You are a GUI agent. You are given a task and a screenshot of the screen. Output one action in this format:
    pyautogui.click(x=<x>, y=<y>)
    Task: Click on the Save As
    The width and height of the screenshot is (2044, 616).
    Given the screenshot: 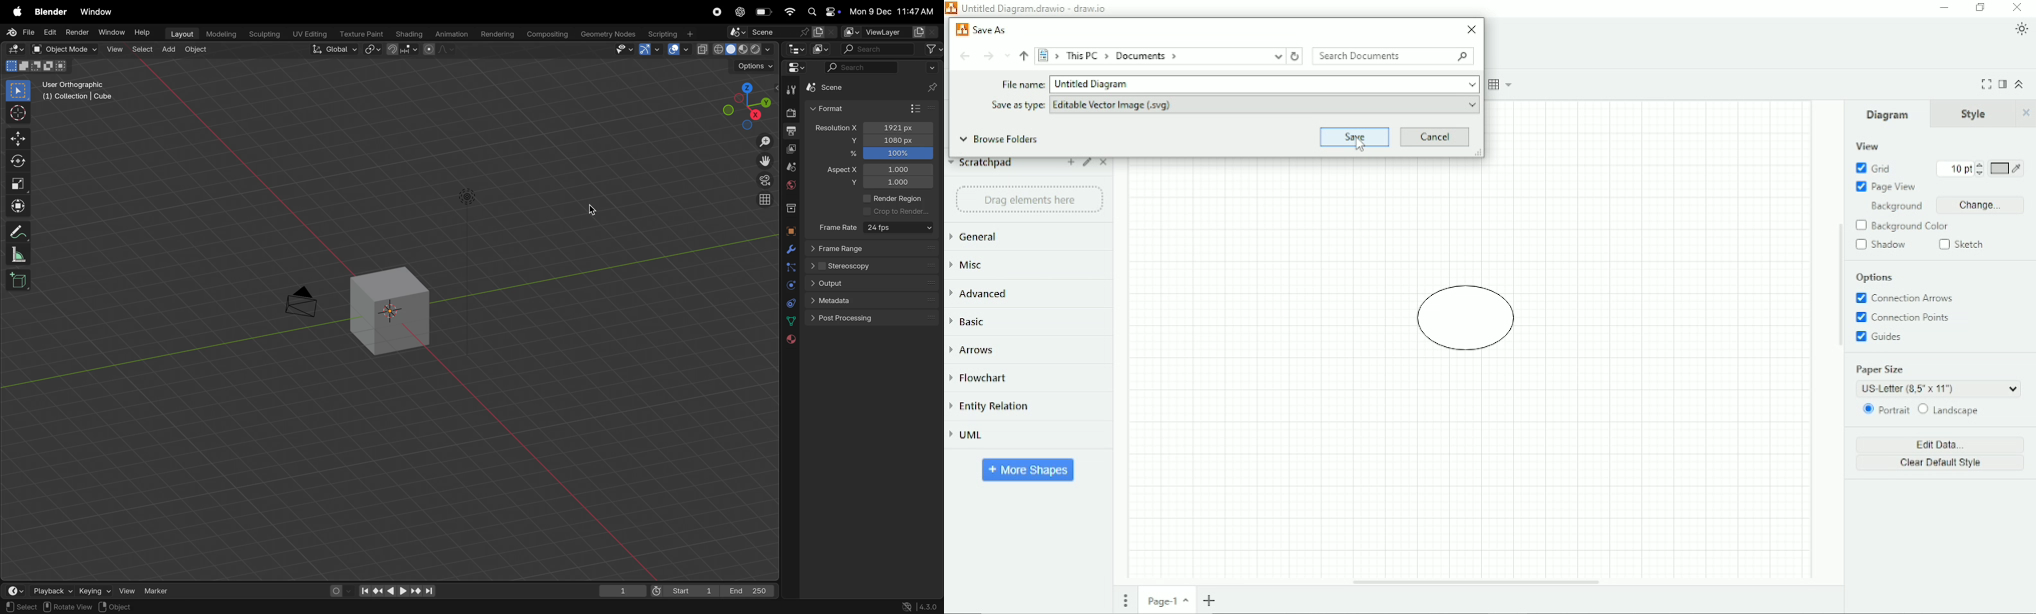 What is the action you would take?
    pyautogui.click(x=980, y=29)
    